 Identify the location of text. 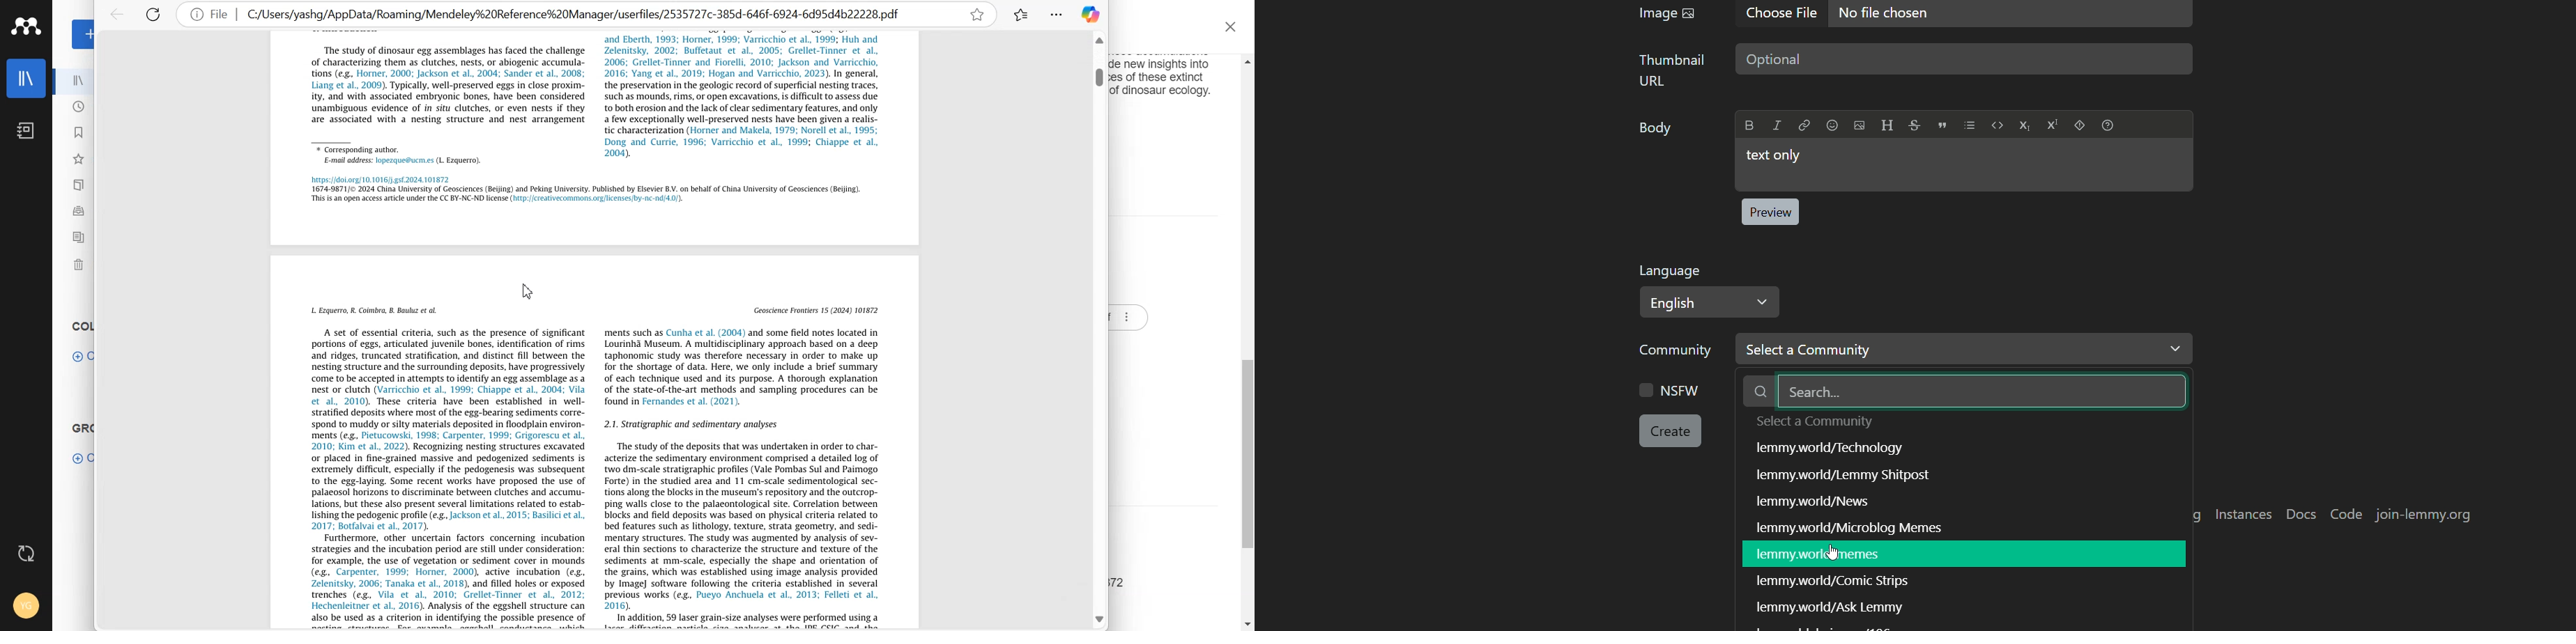
(1832, 451).